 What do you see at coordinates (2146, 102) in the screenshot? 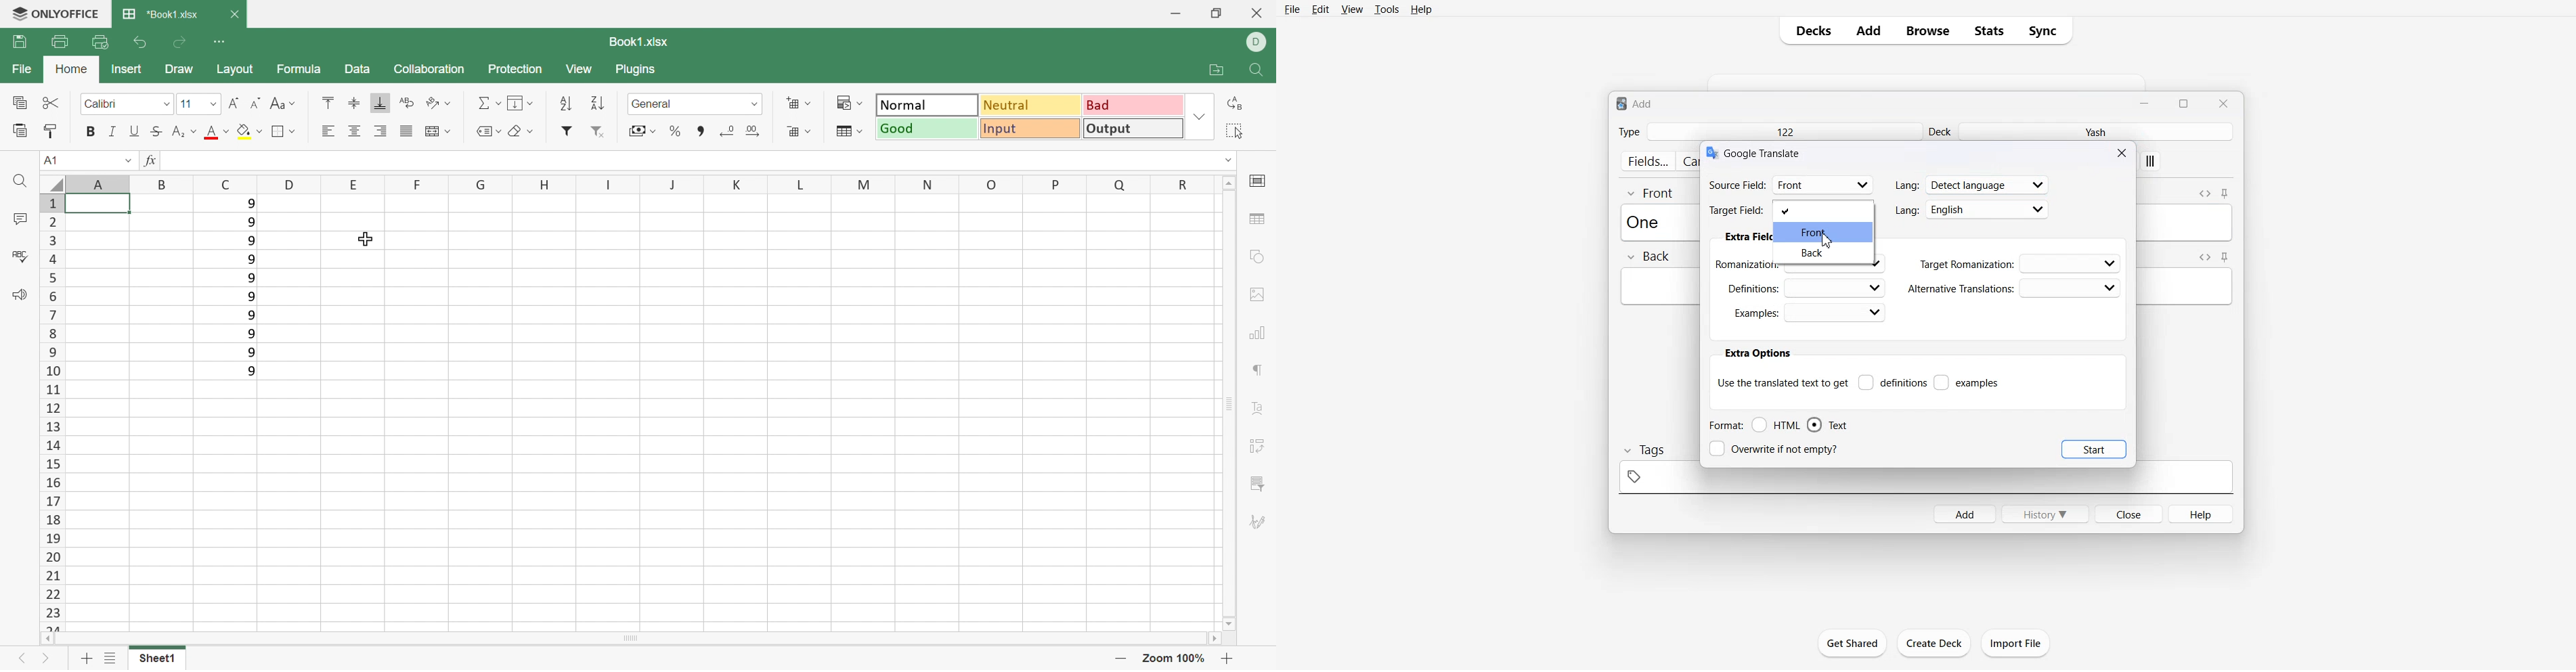
I see `Minimize` at bounding box center [2146, 102].